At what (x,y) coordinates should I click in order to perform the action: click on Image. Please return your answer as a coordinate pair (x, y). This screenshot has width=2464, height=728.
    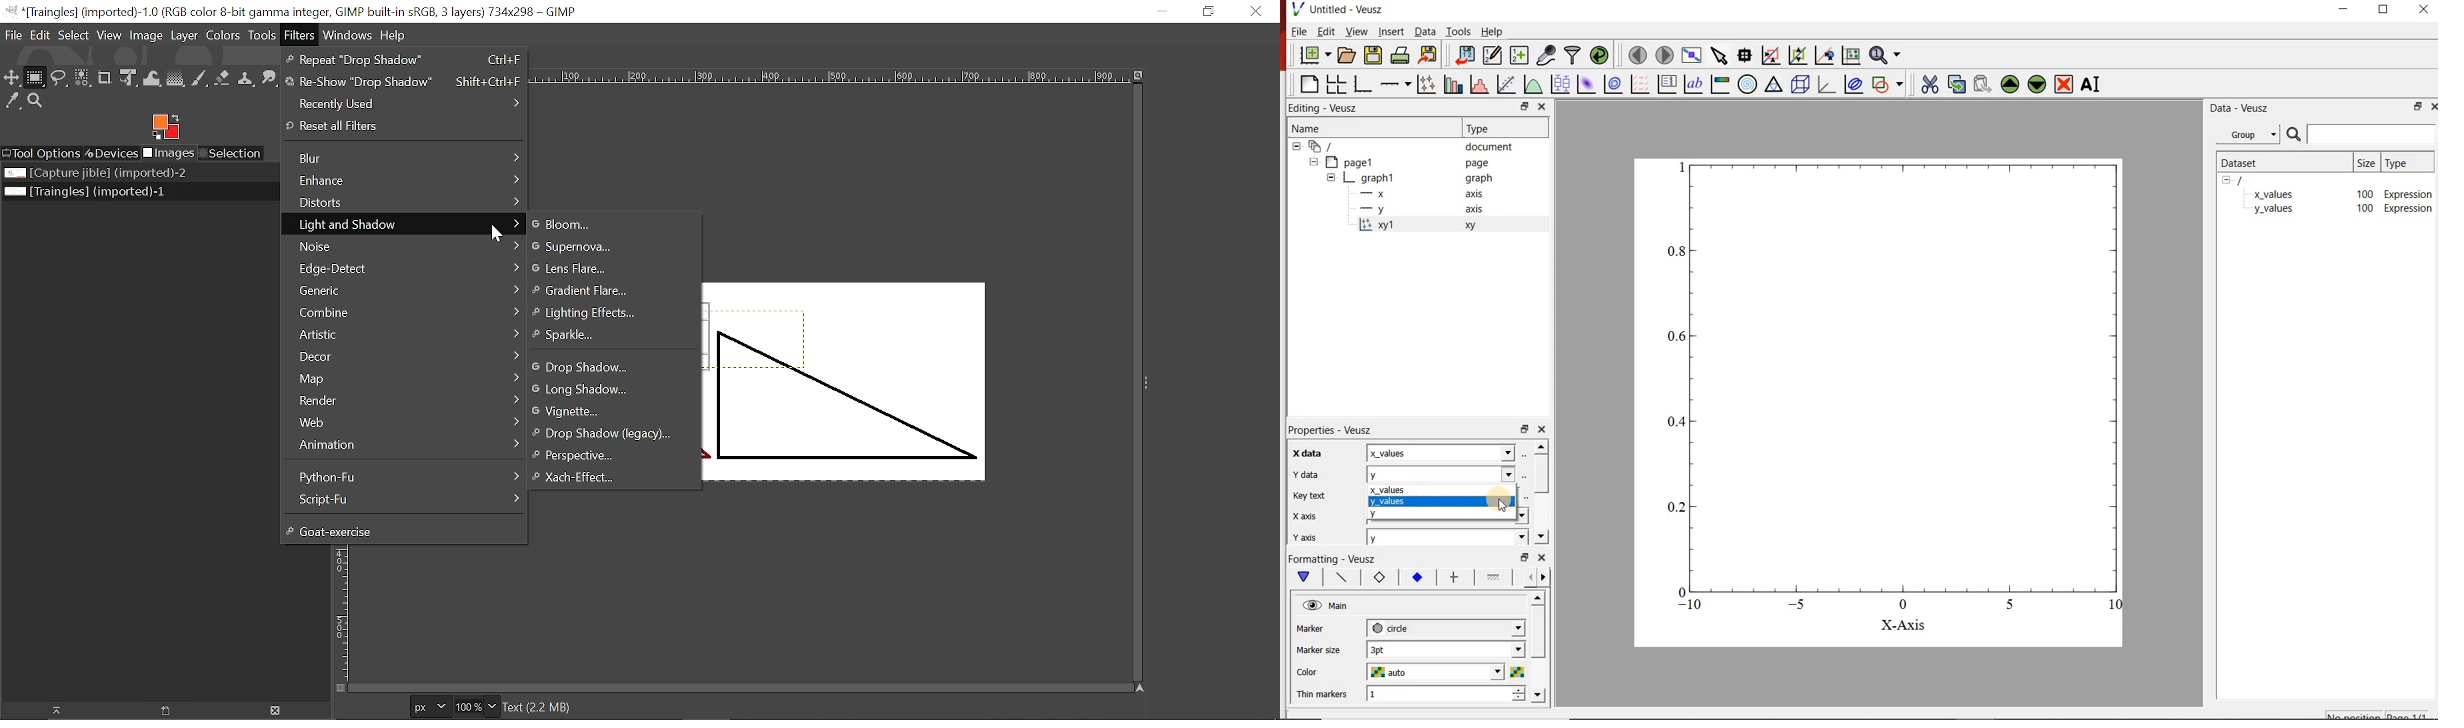
    Looking at the image, I should click on (146, 36).